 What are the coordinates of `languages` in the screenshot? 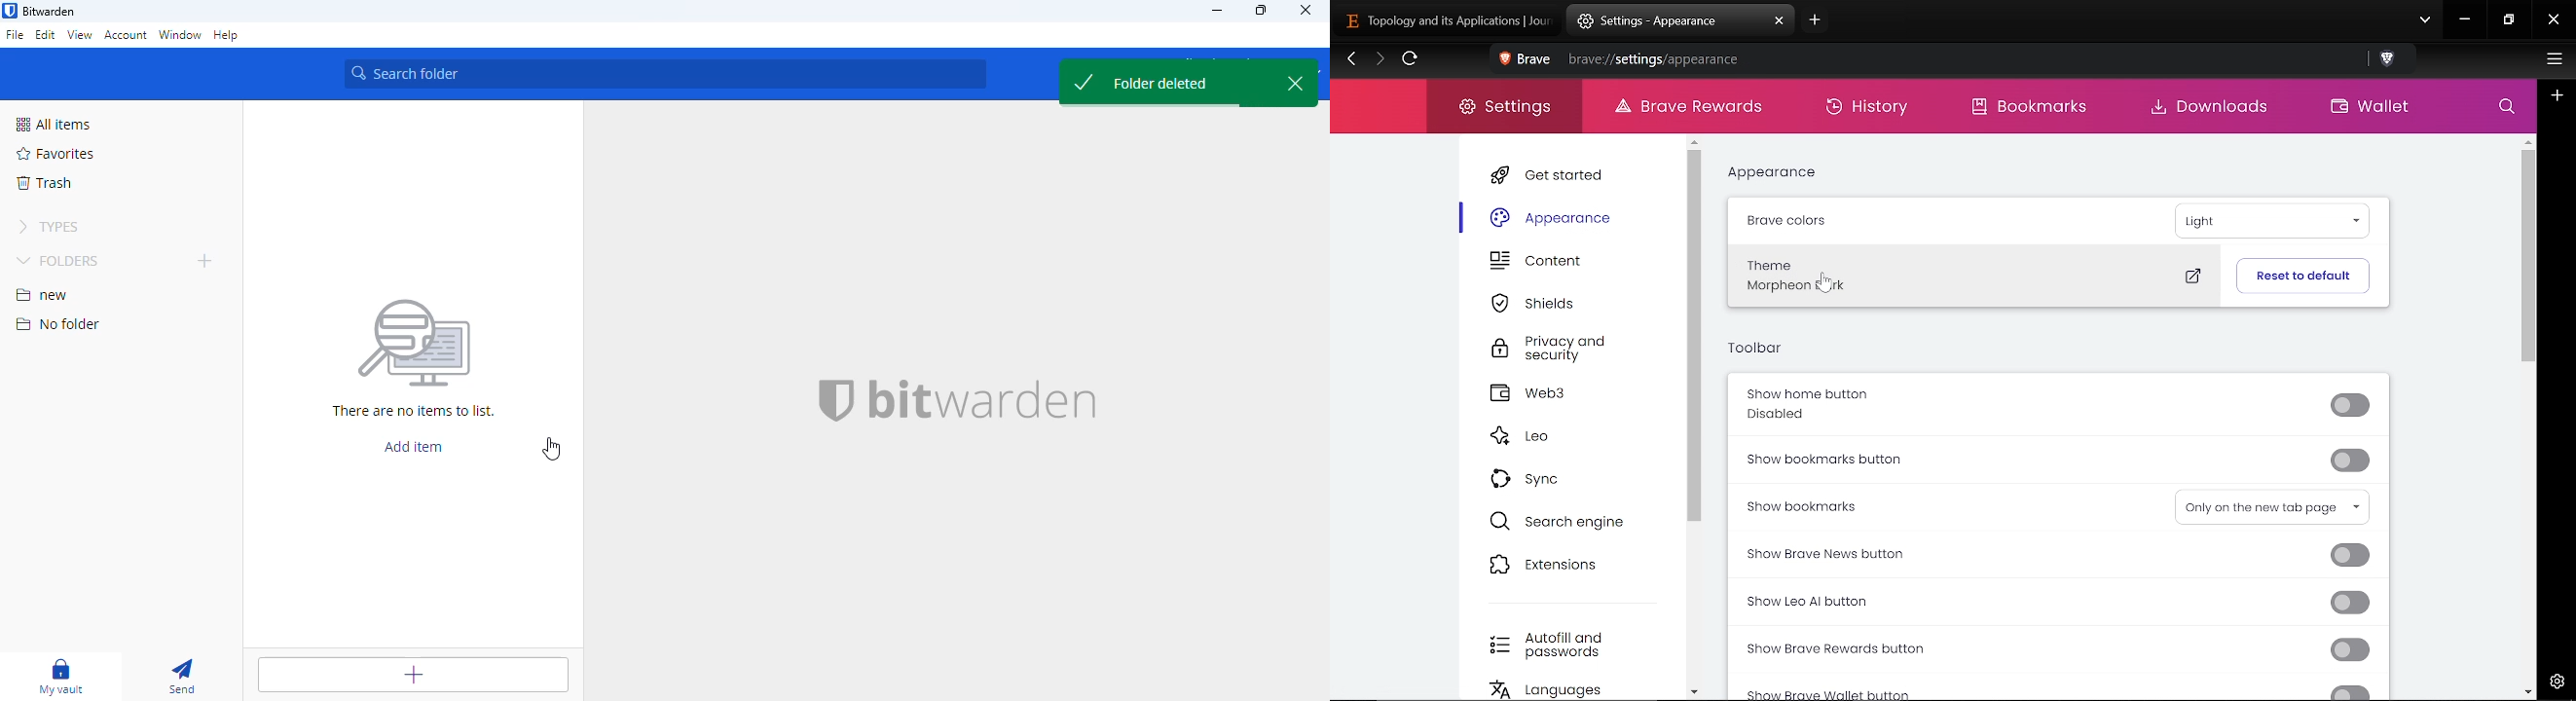 It's located at (1562, 690).